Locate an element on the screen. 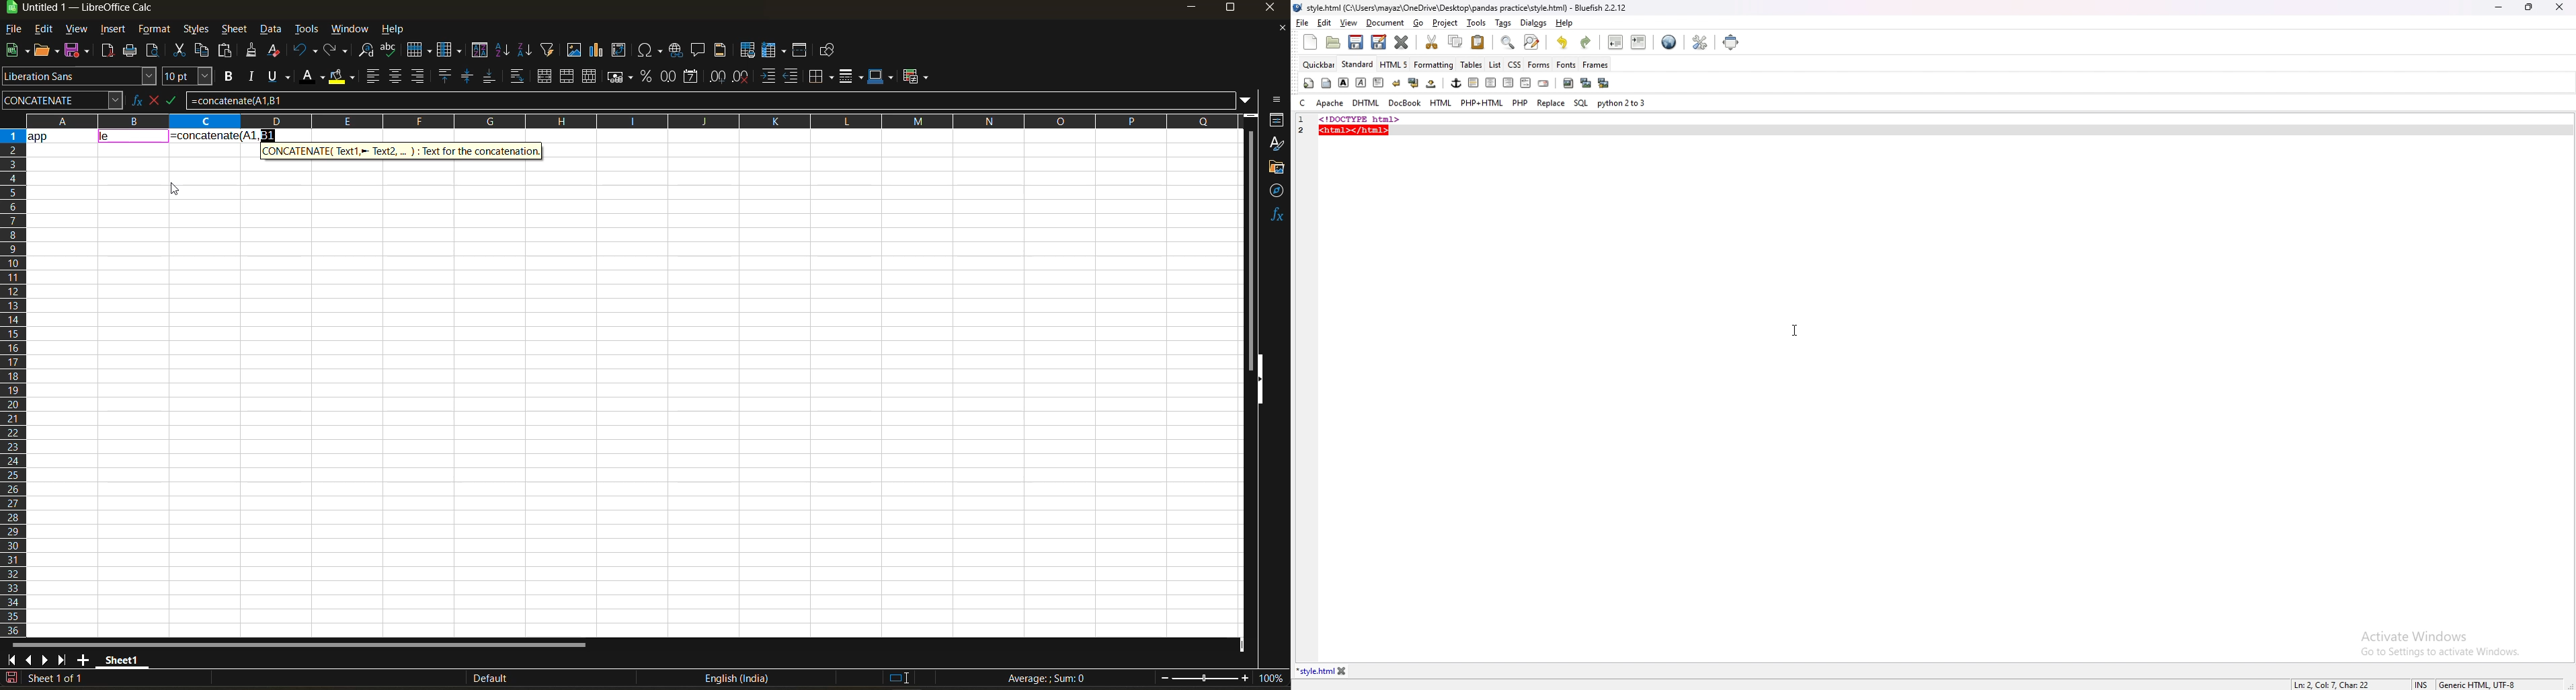 This screenshot has height=700, width=2576. spelling is located at coordinates (388, 51).